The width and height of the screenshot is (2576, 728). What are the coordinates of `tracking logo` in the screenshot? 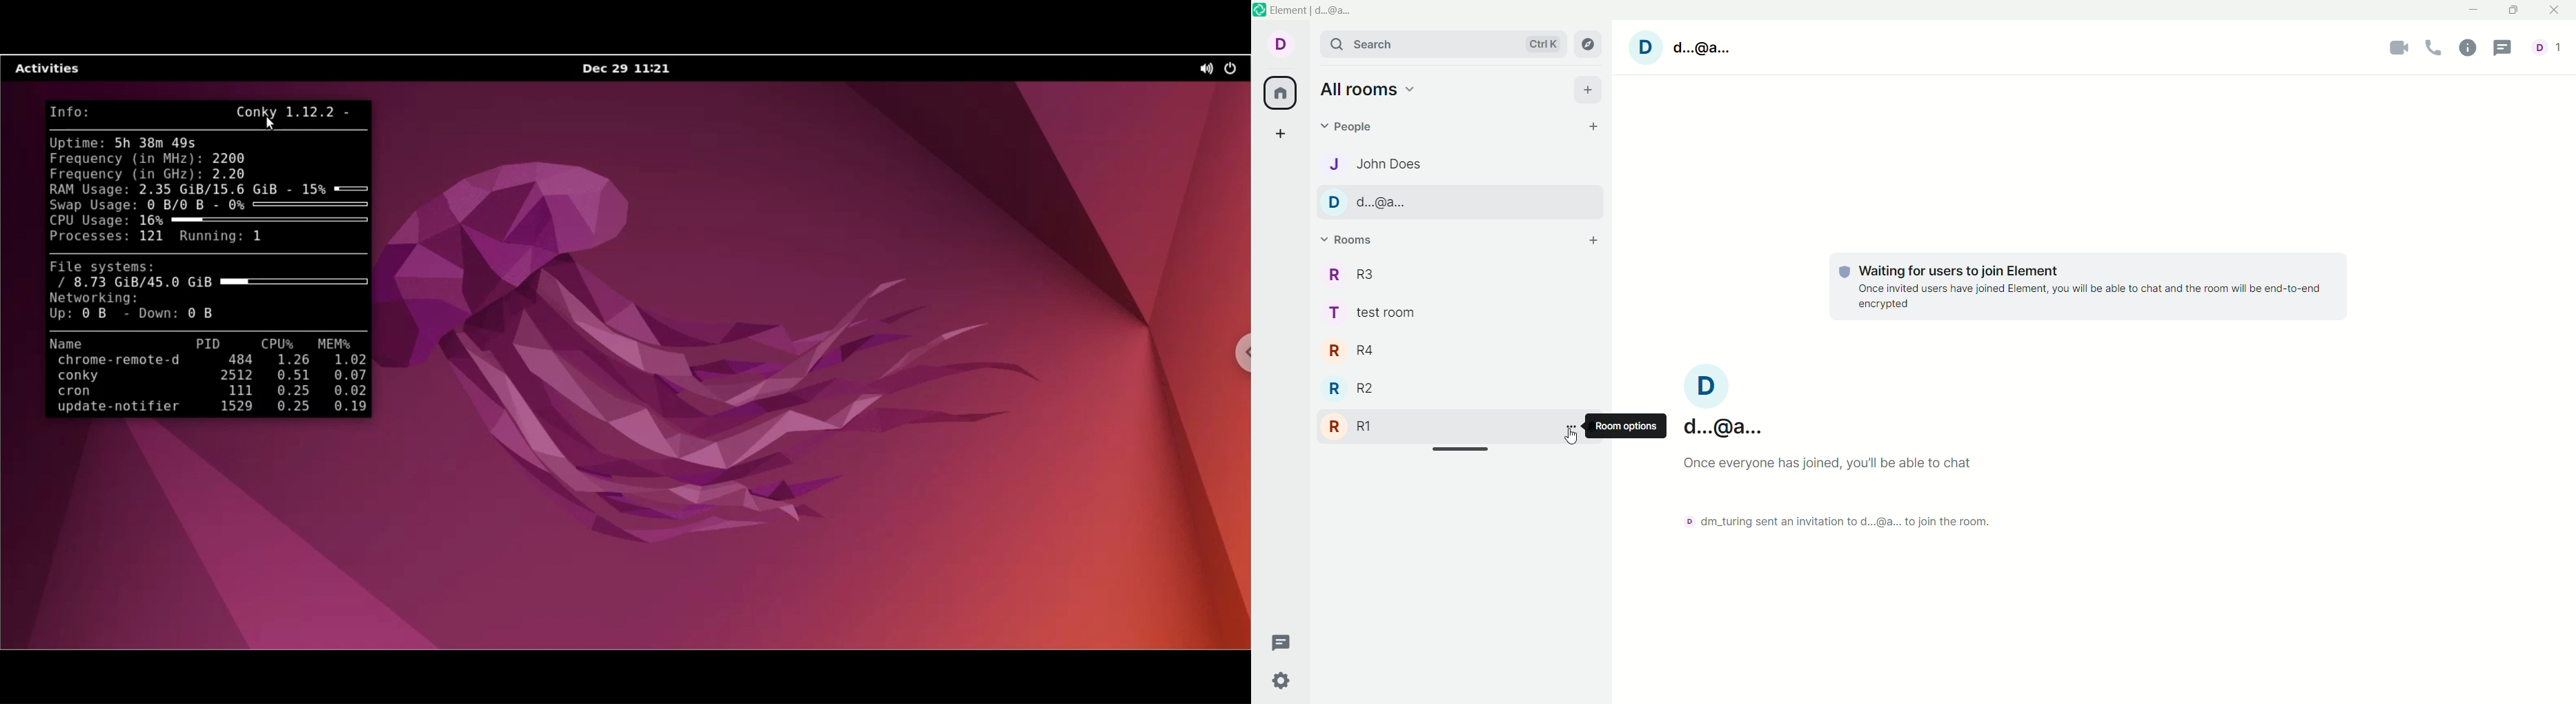 It's located at (1840, 270).